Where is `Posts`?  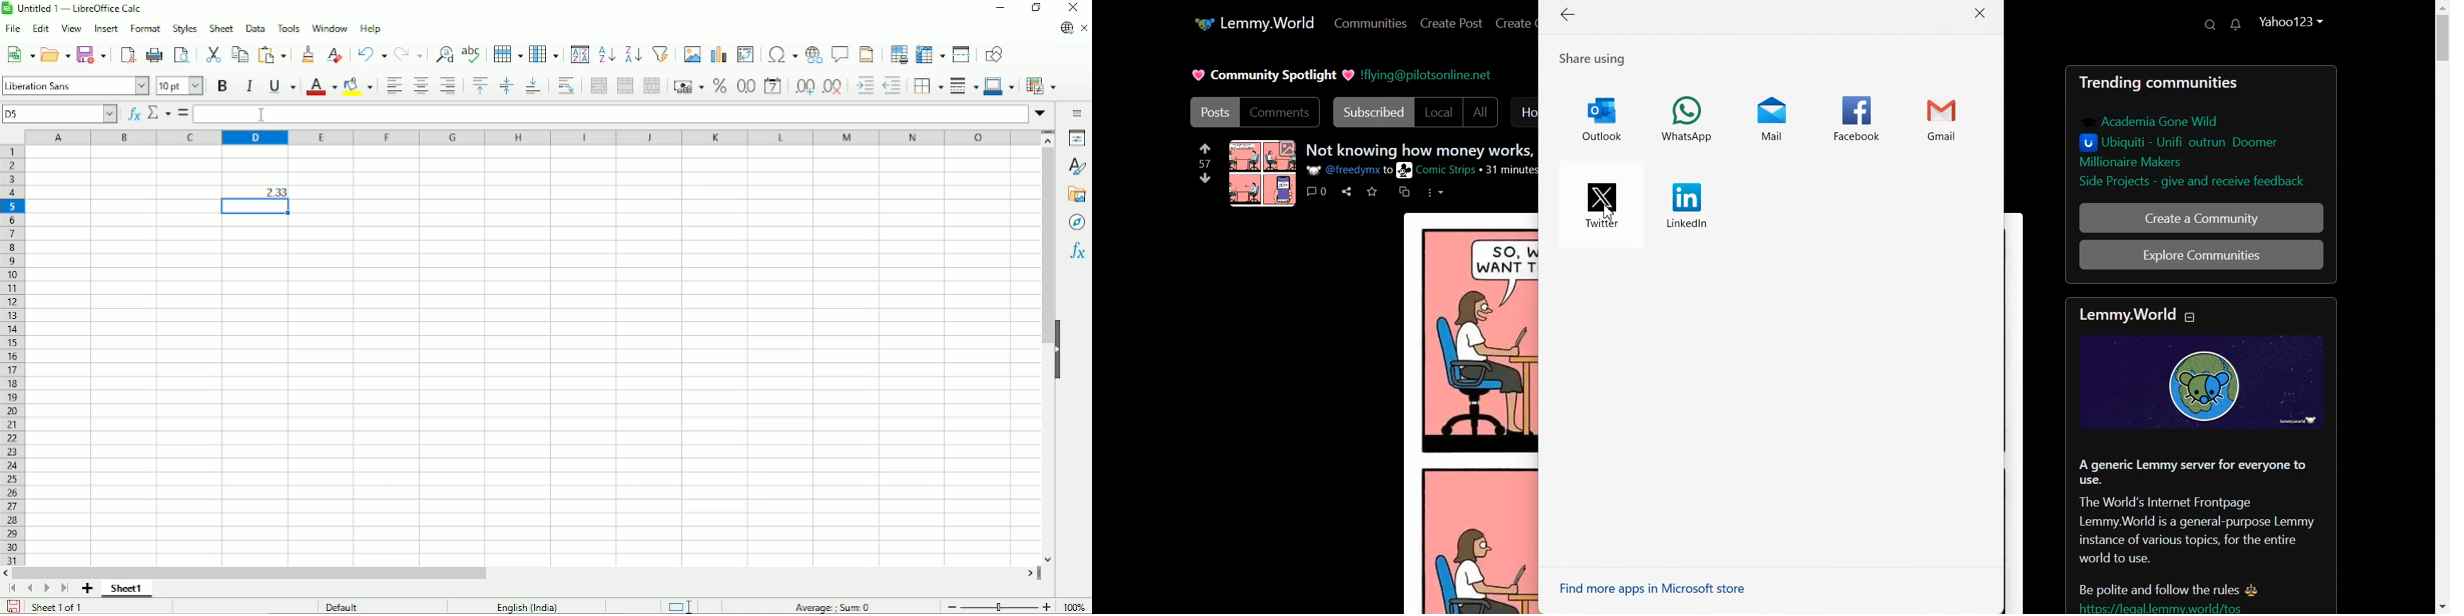
Posts is located at coordinates (1212, 112).